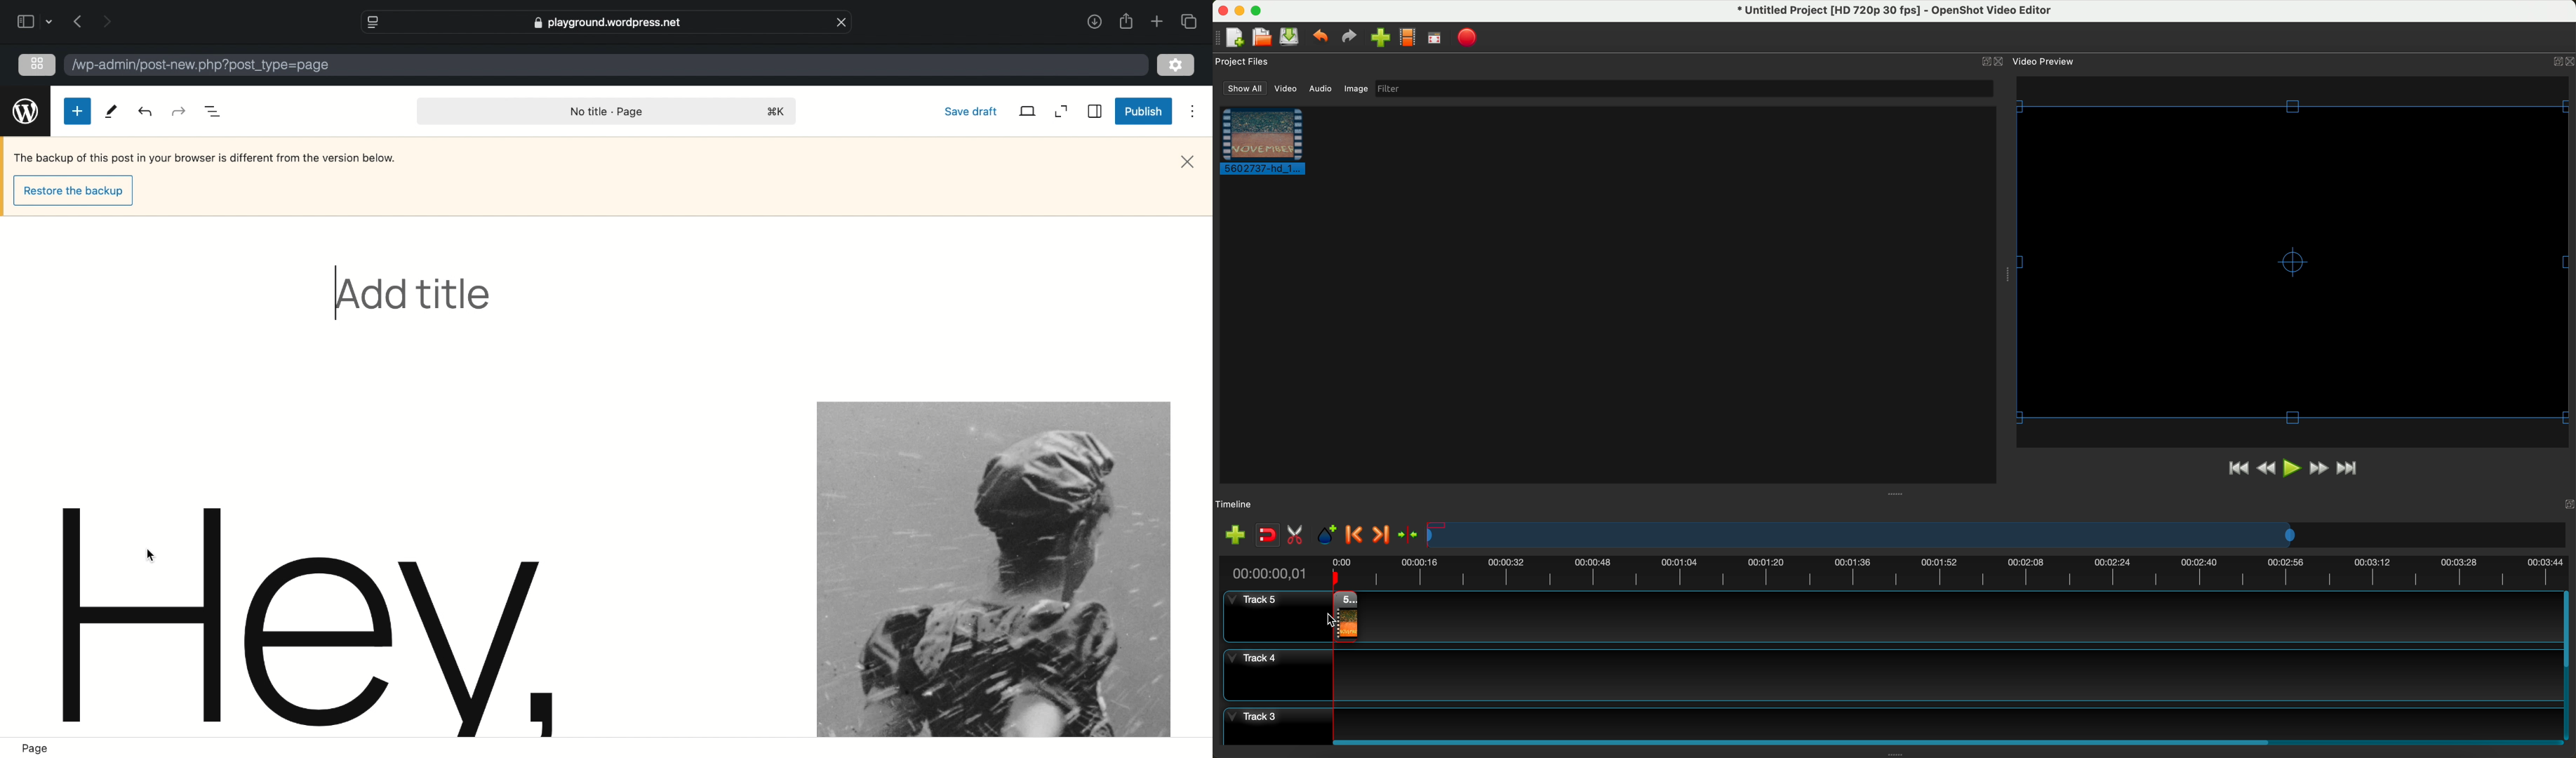 Image resolution: width=2576 pixels, height=784 pixels. Describe the element at coordinates (1385, 532) in the screenshot. I see `next marker` at that location.